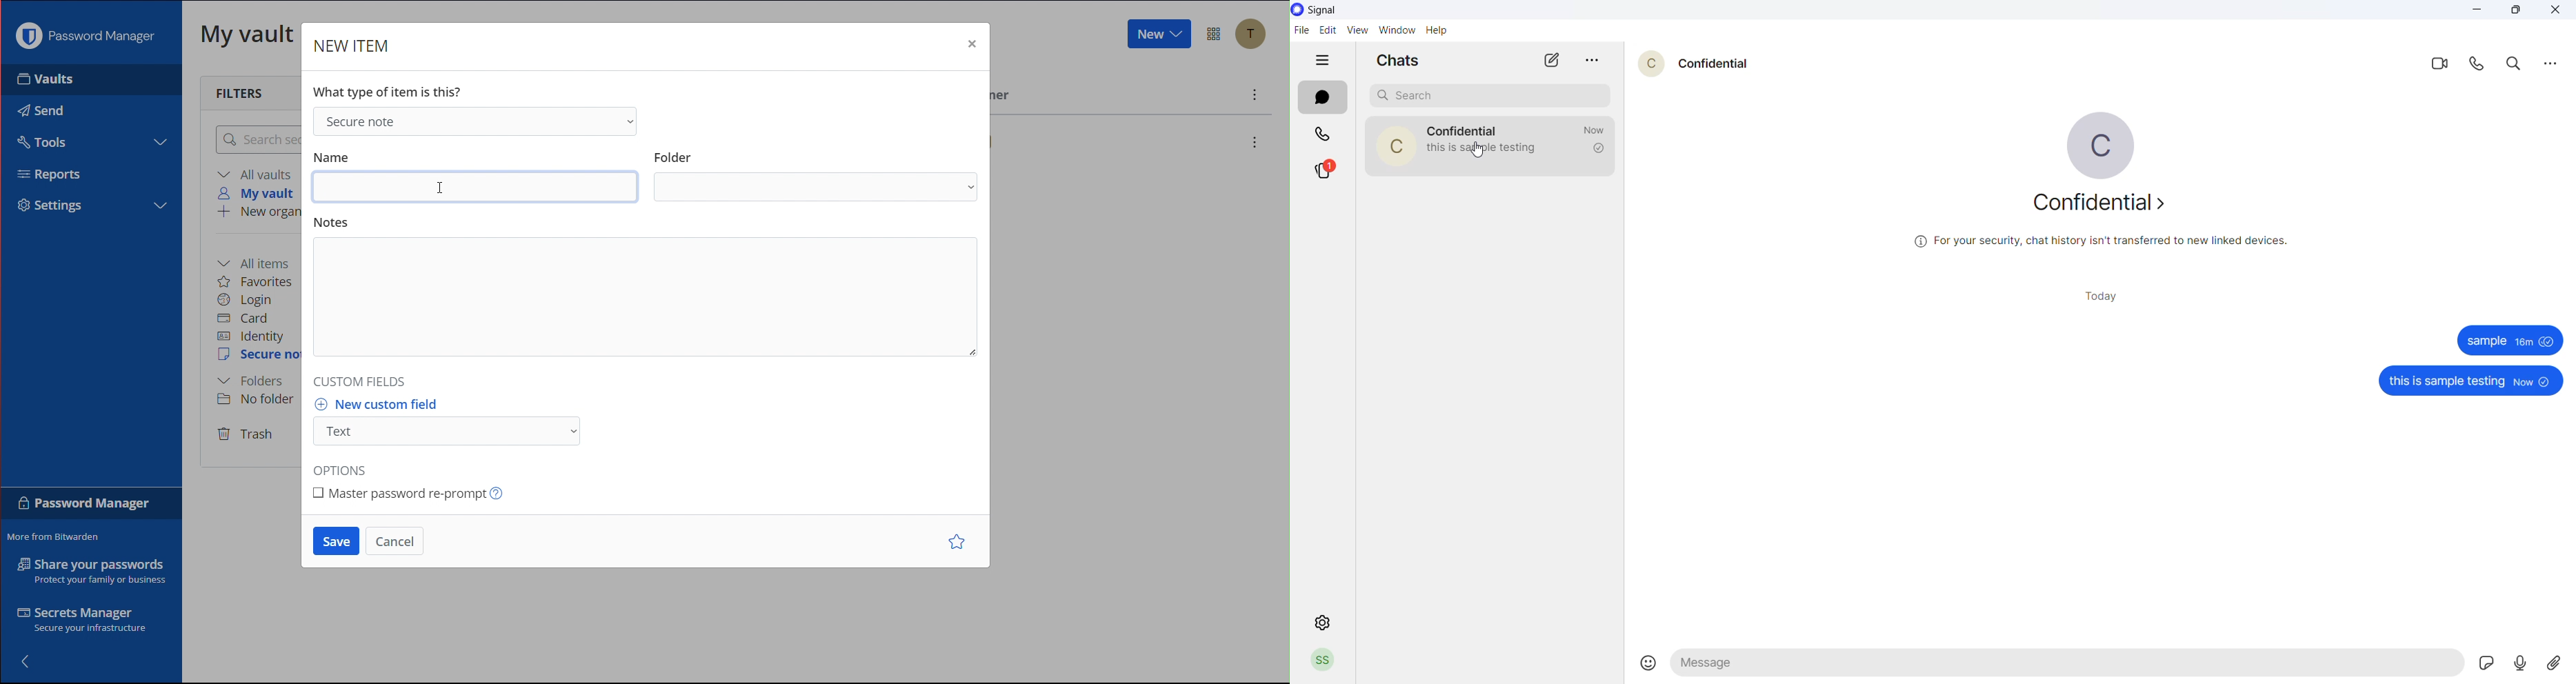 Image resolution: width=2576 pixels, height=700 pixels. I want to click on Account, so click(1255, 36).